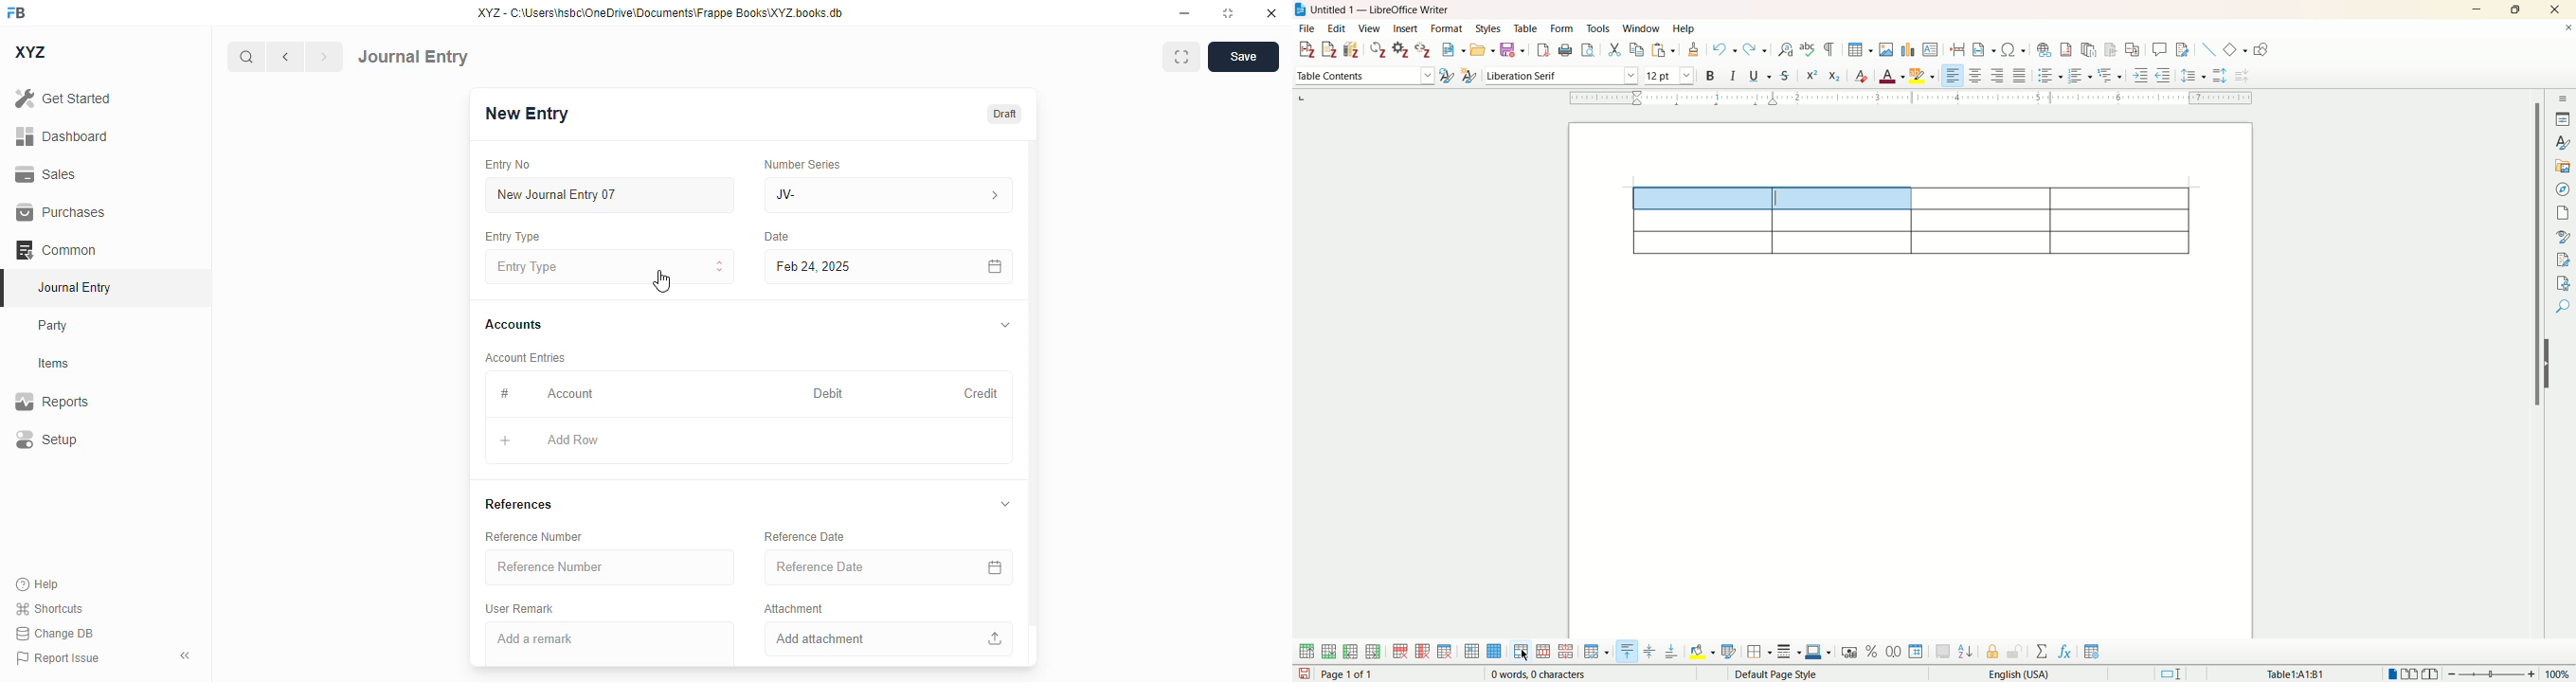 The width and height of the screenshot is (2576, 700). What do you see at coordinates (45, 174) in the screenshot?
I see `sales` at bounding box center [45, 174].